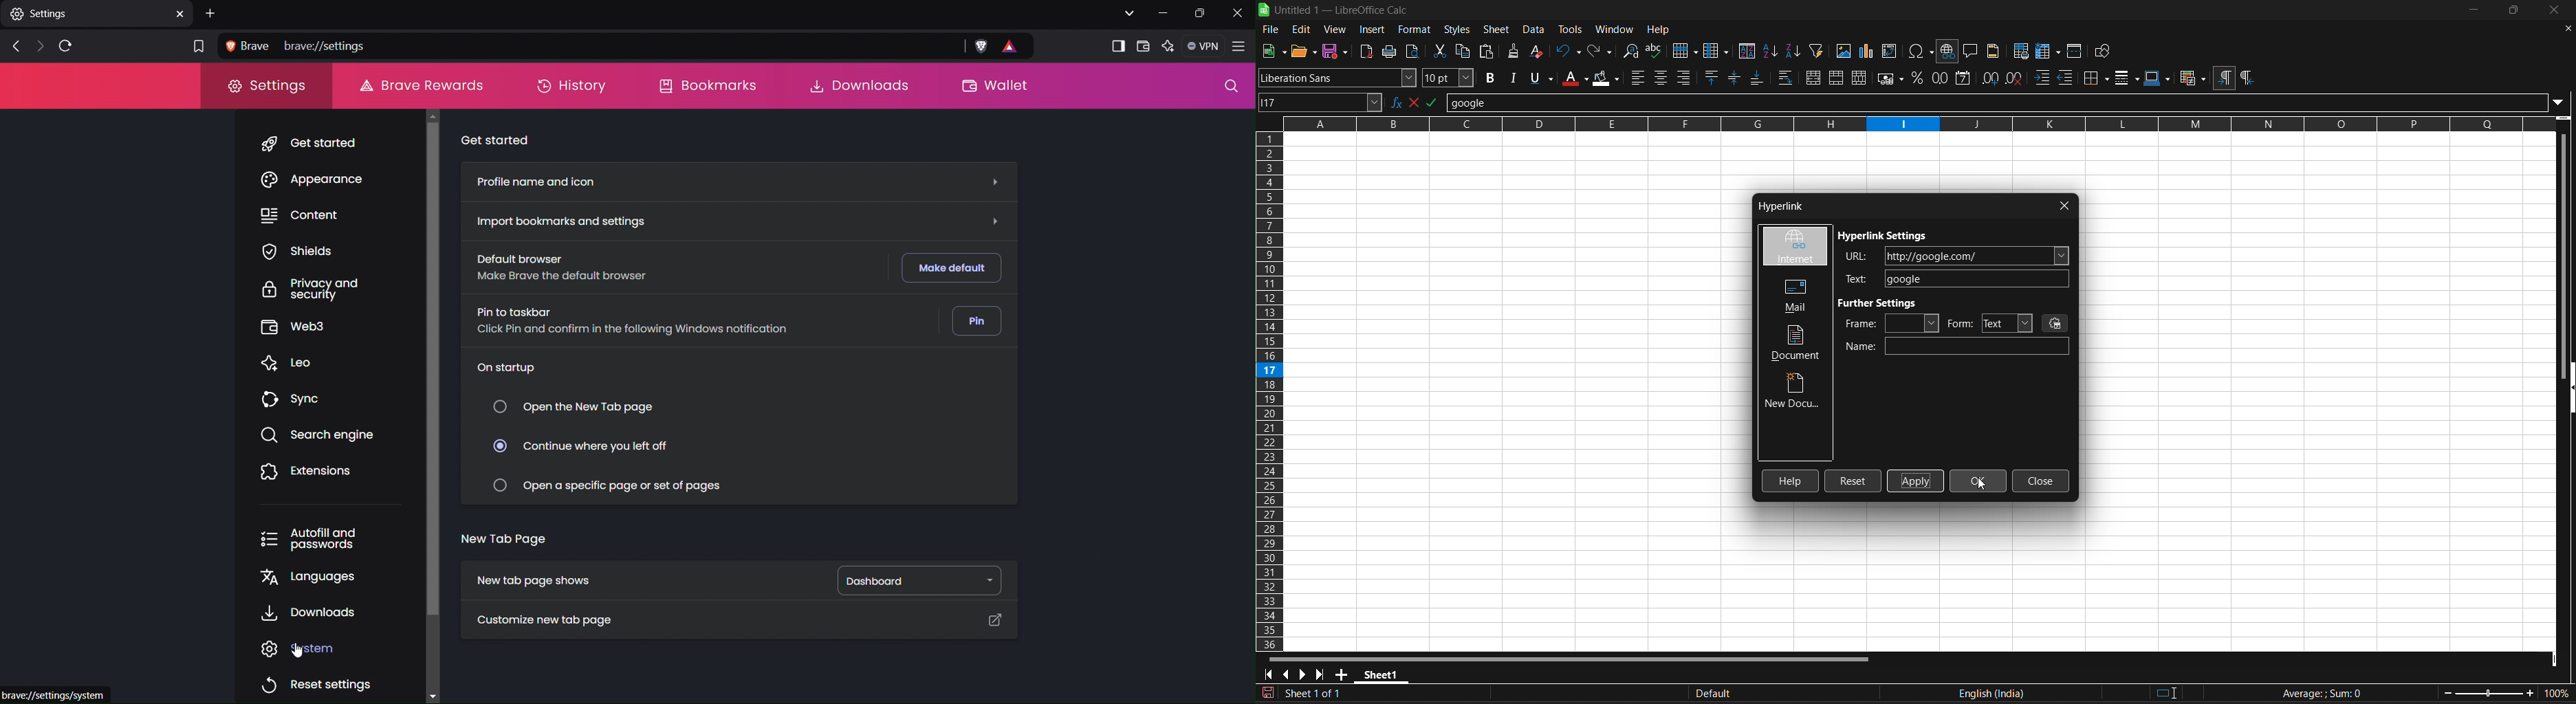  I want to click on name box, so click(1322, 102).